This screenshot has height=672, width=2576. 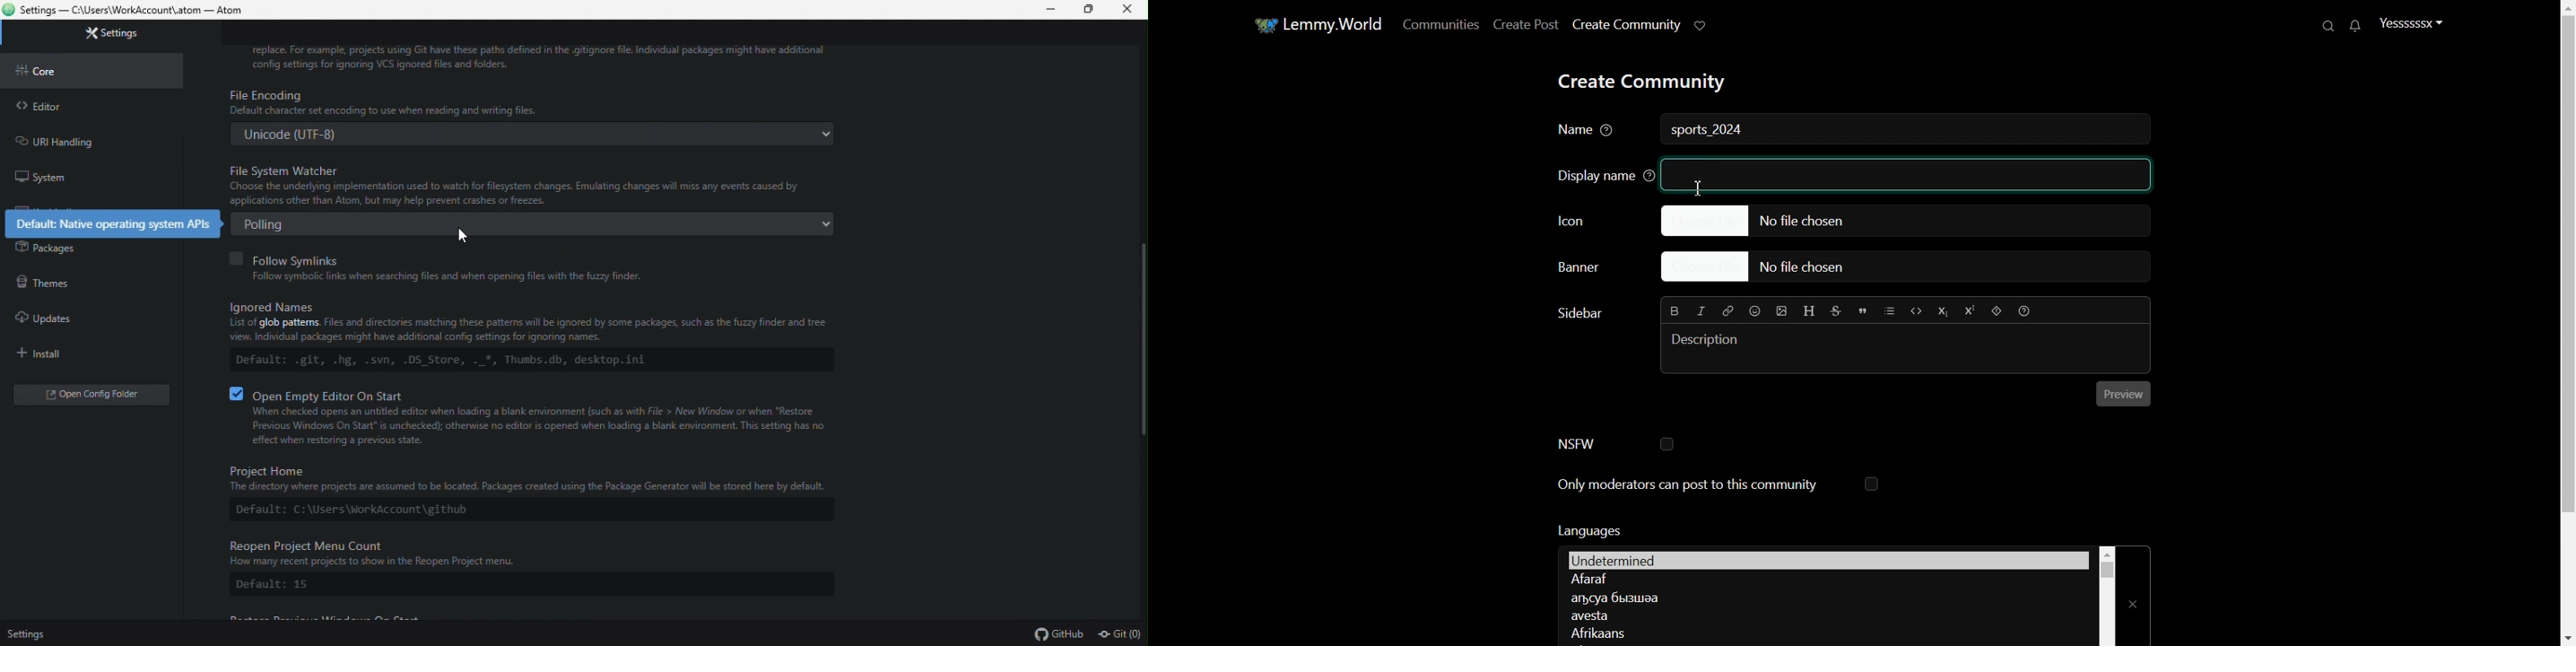 I want to click on Only moderators can post to this community, so click(x=1719, y=485).